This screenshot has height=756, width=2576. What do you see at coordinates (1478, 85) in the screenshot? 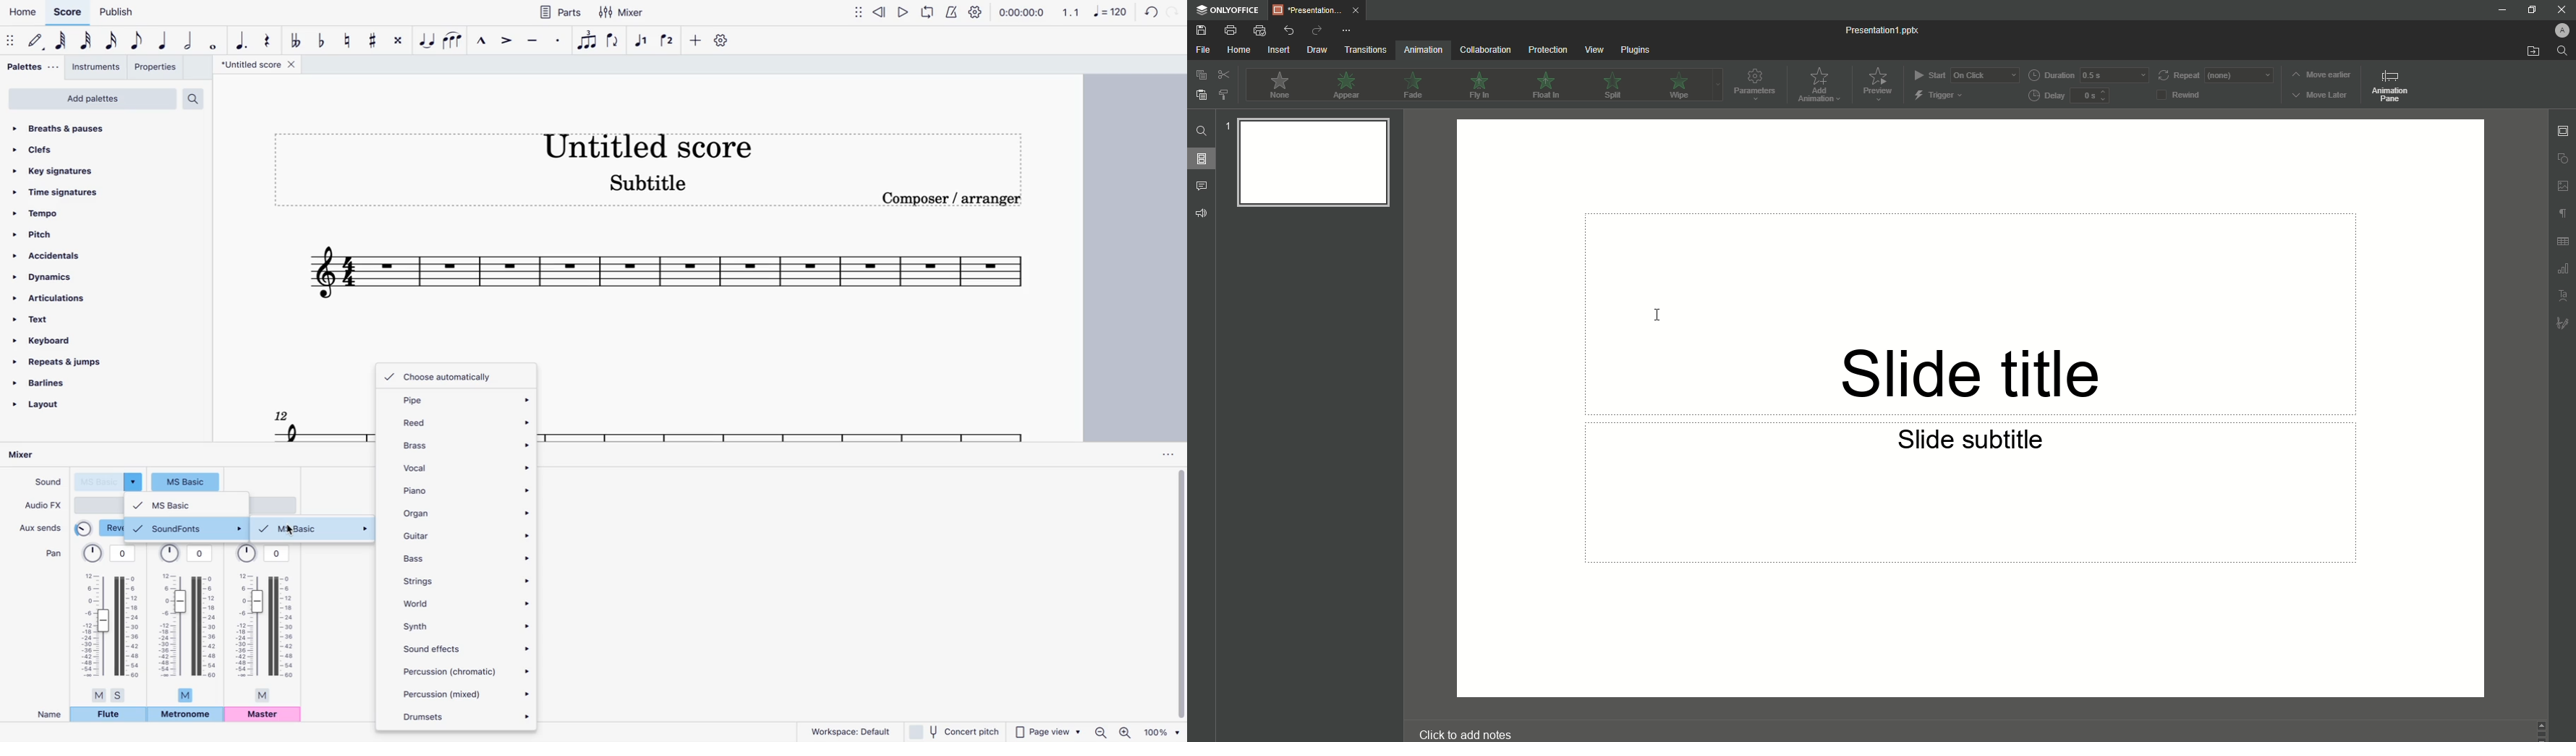
I see `Fly In` at bounding box center [1478, 85].